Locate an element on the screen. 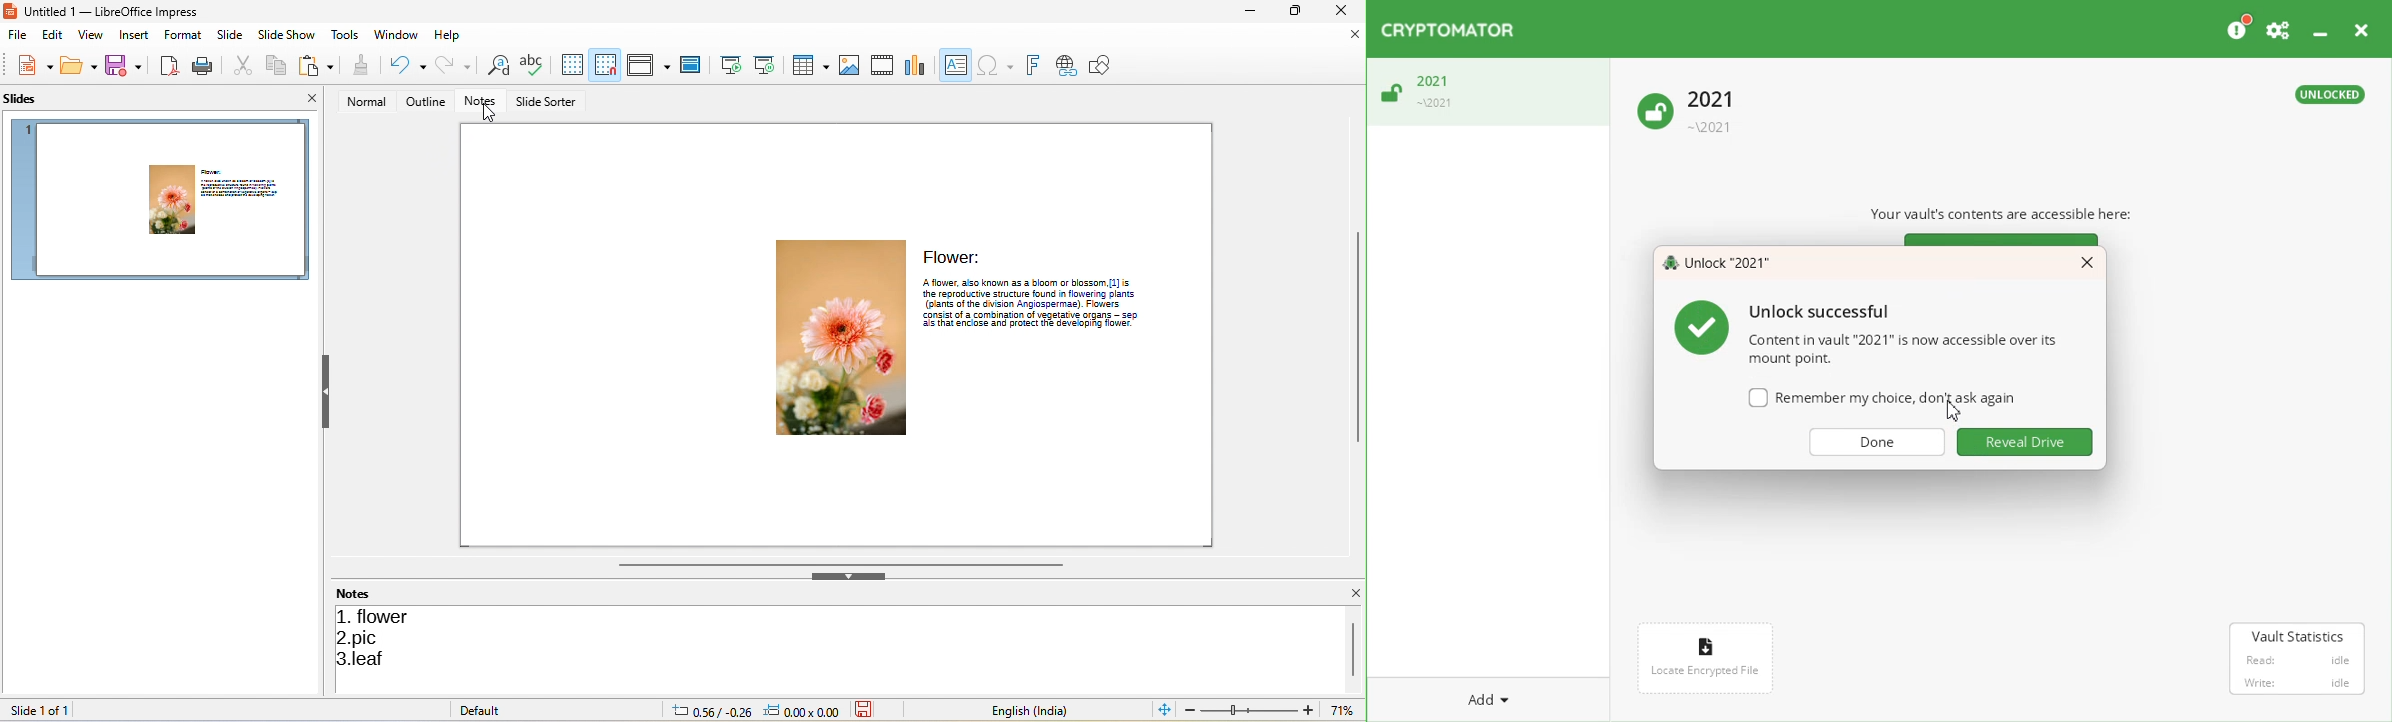 Image resolution: width=2408 pixels, height=728 pixels. display view is located at coordinates (649, 63).